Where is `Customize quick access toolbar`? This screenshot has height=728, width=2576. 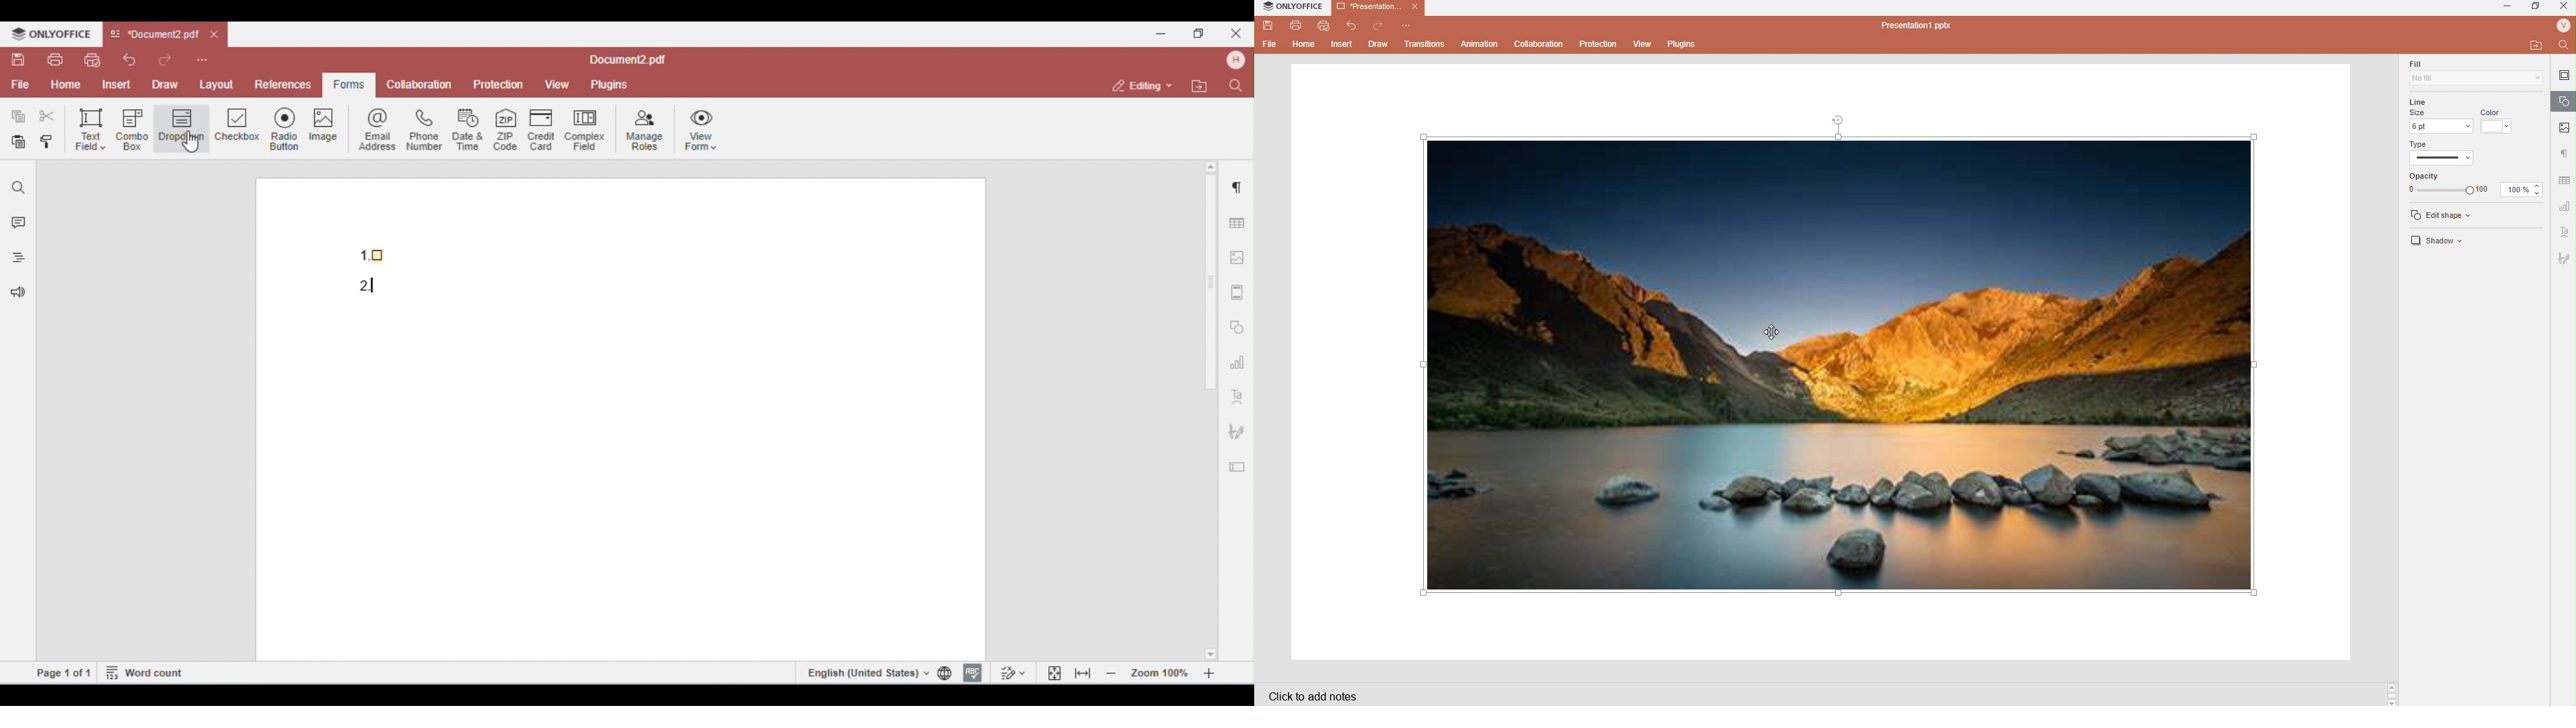
Customize quick access toolbar is located at coordinates (1408, 24).